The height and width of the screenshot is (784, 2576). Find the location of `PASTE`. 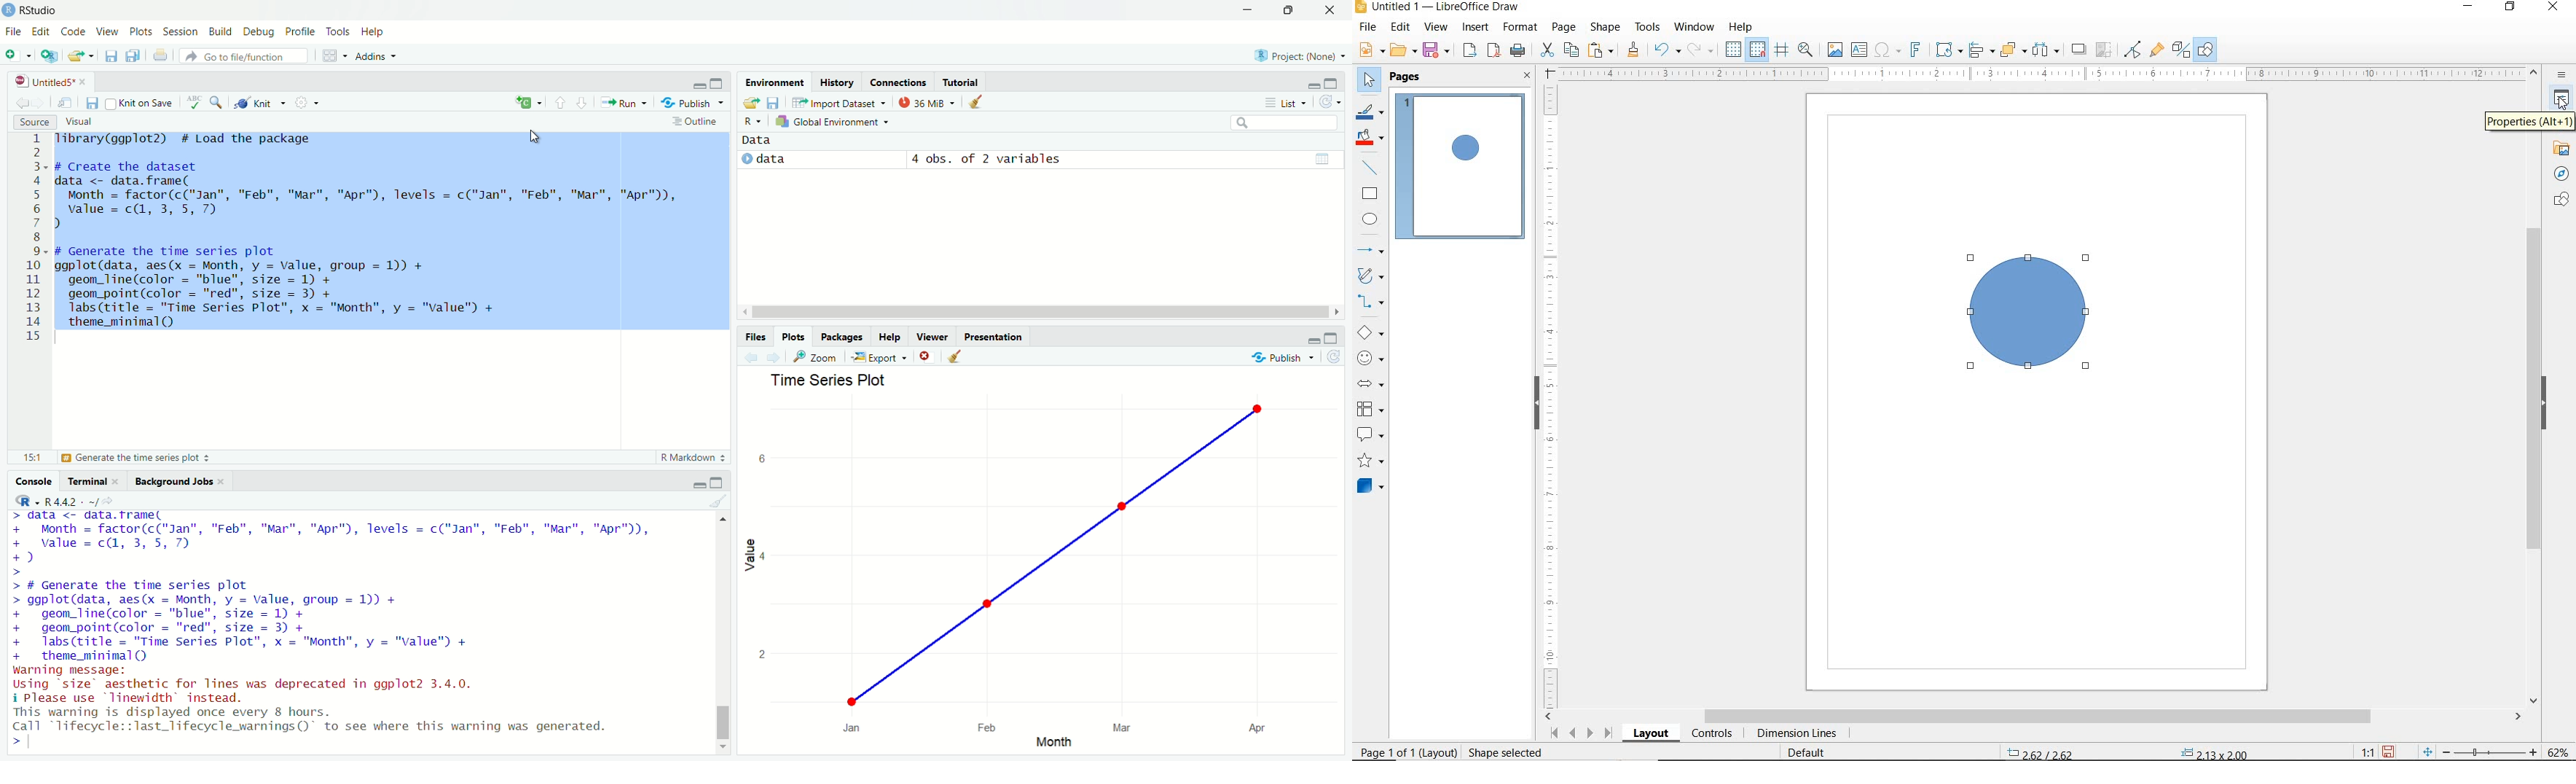

PASTE is located at coordinates (1603, 50).